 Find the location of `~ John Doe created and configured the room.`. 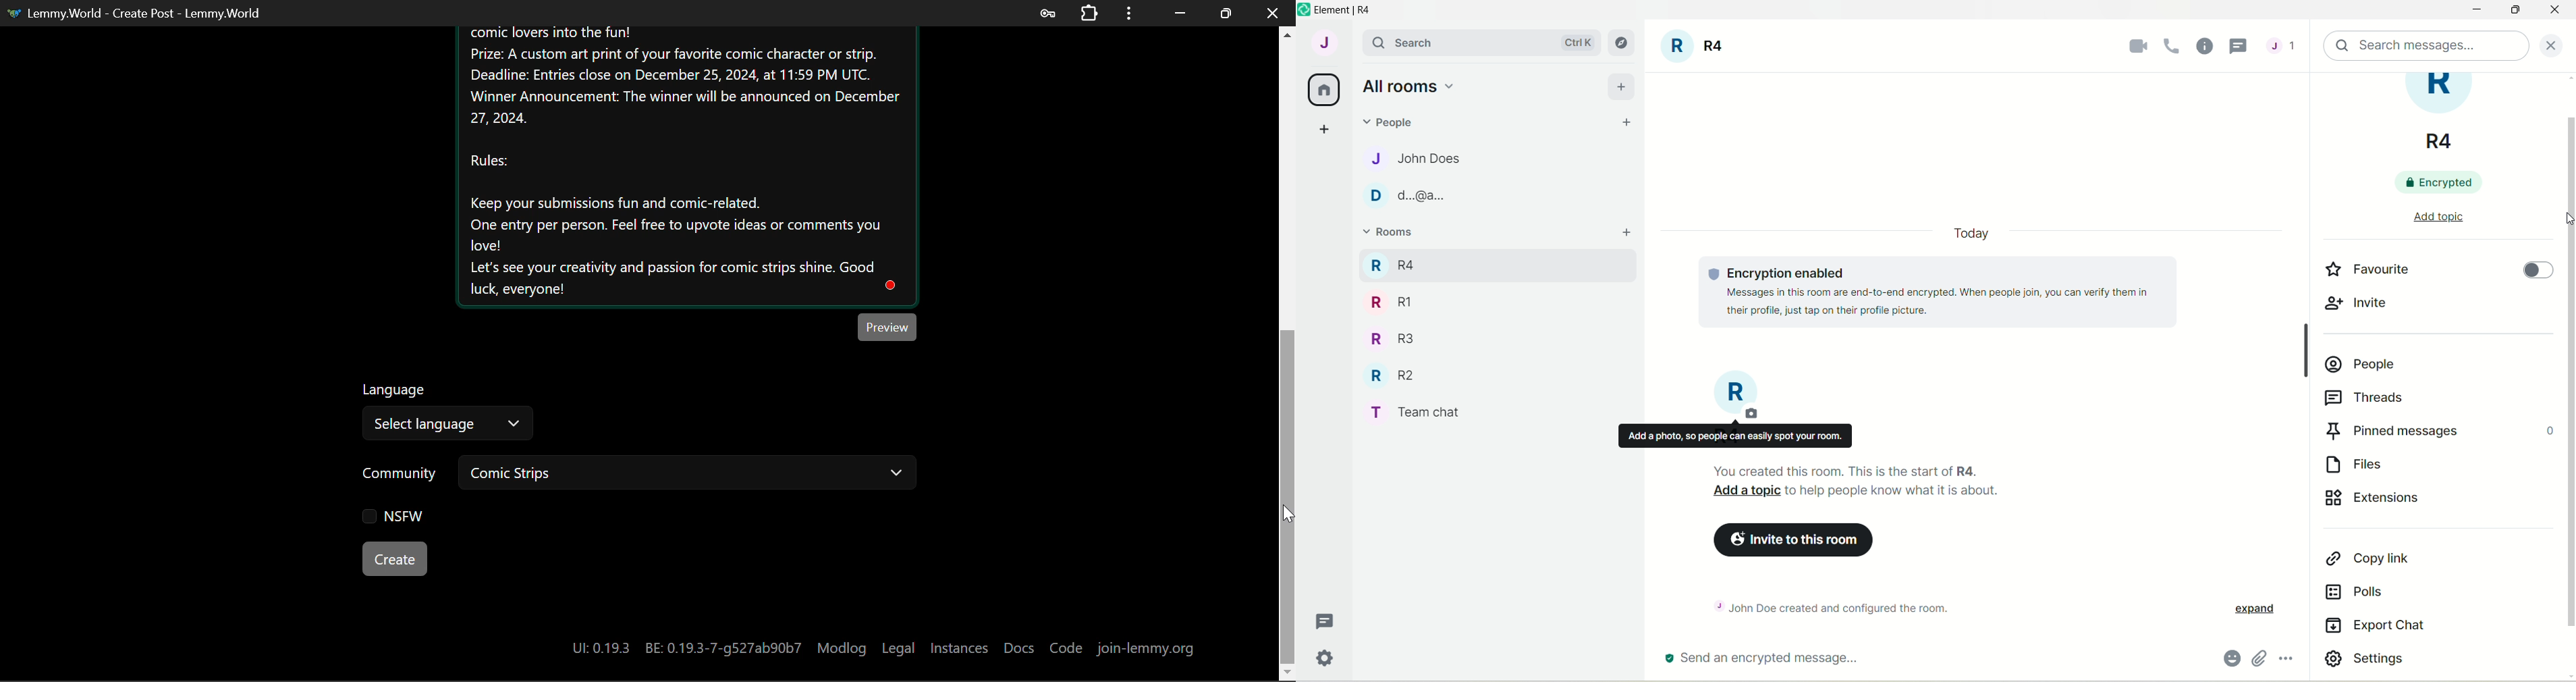

~ John Doe created and configured the room. is located at coordinates (1845, 606).